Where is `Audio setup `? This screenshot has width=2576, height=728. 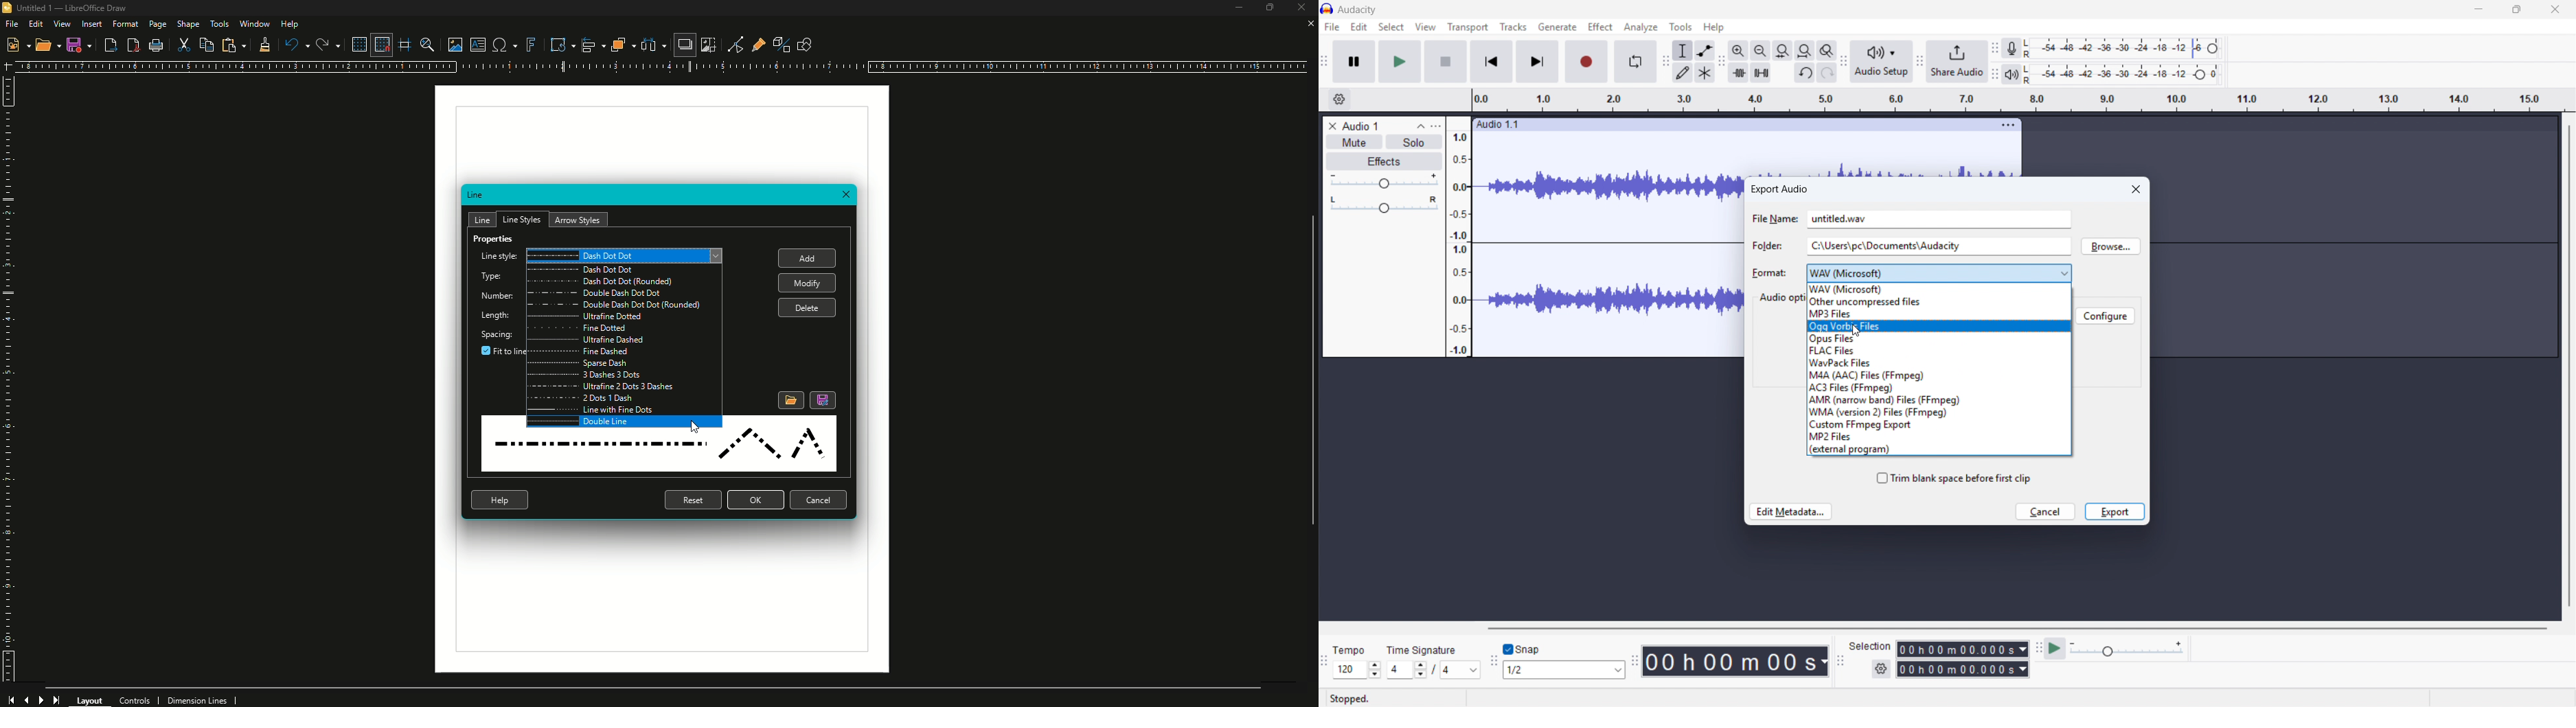 Audio setup  is located at coordinates (1882, 62).